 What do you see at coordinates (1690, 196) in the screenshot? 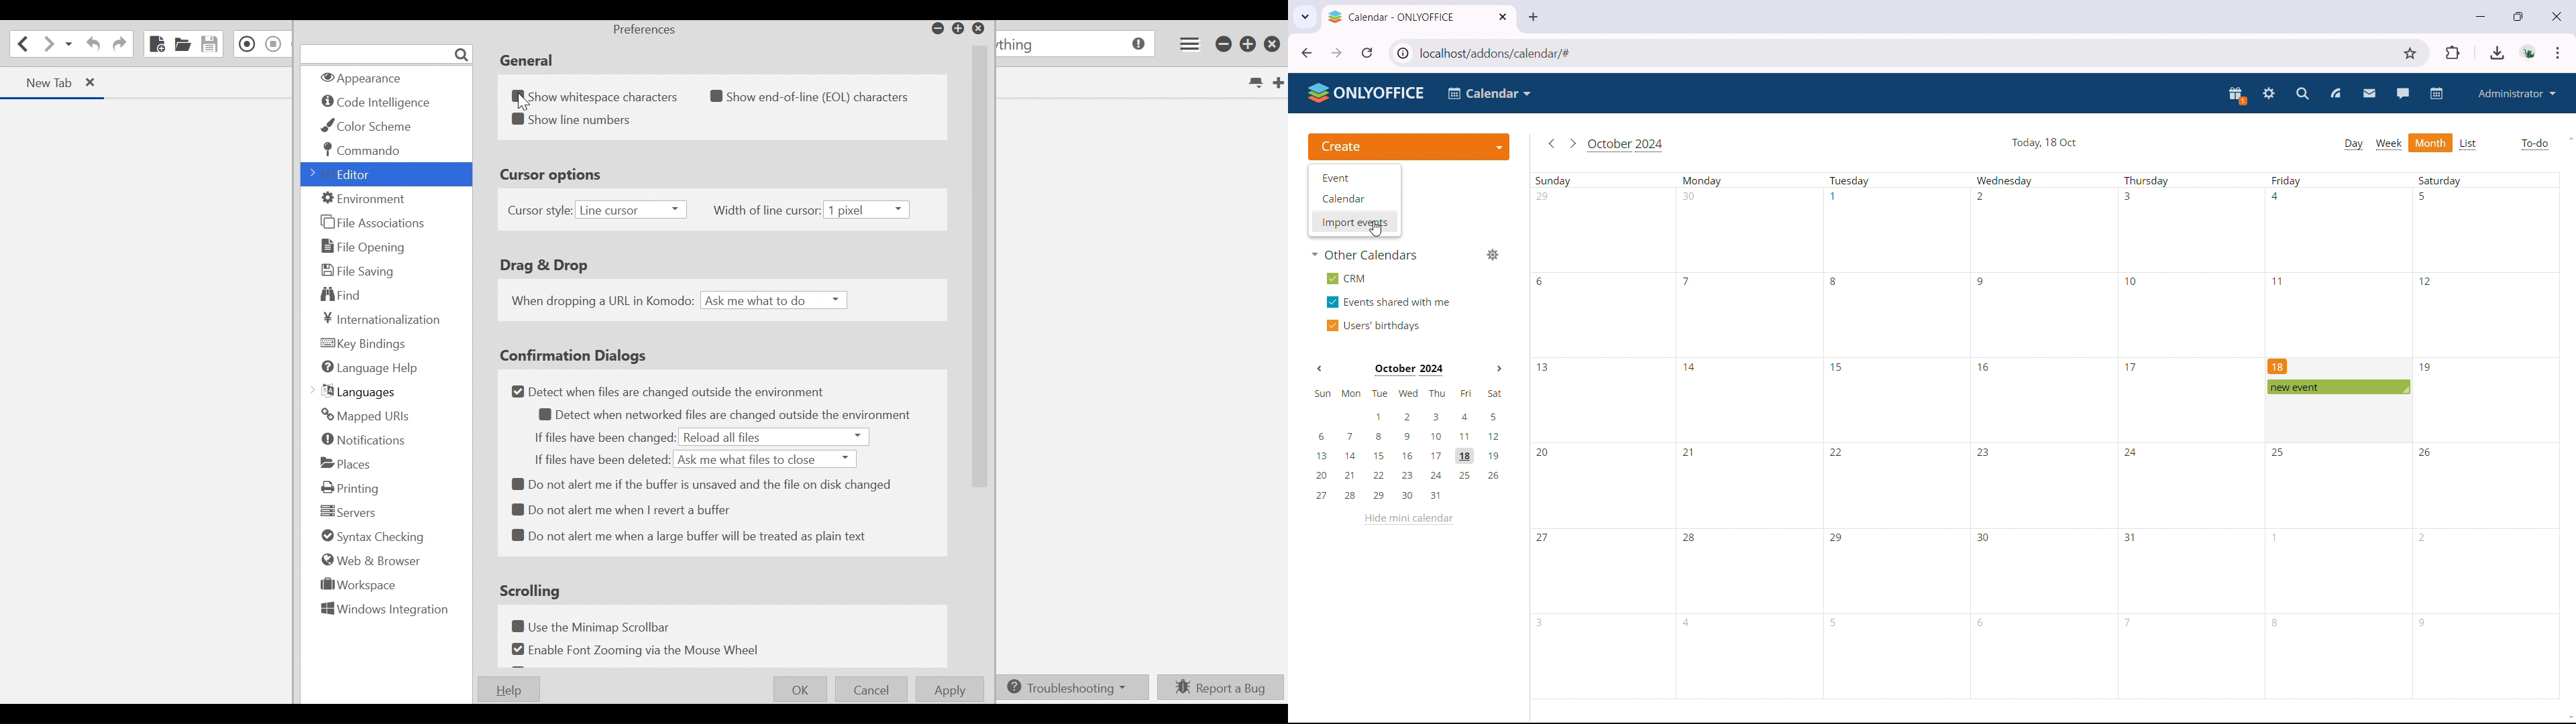
I see `30` at bounding box center [1690, 196].